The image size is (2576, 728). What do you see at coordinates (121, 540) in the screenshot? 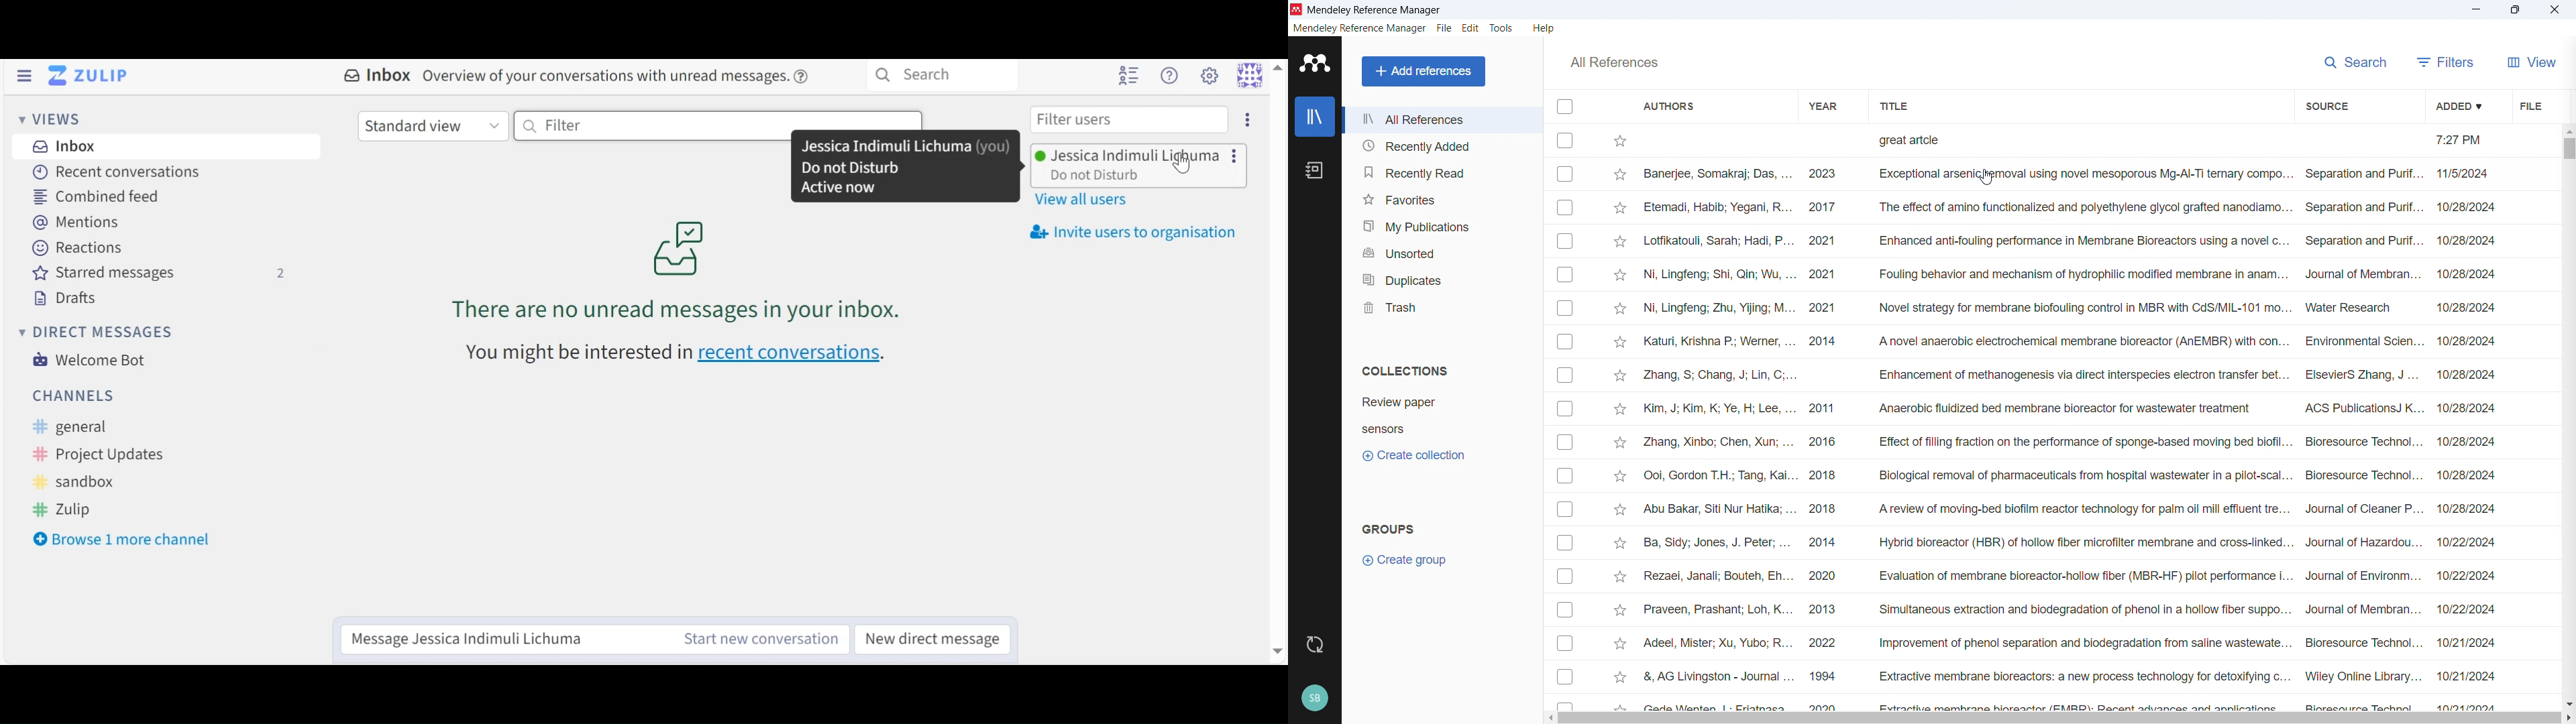
I see `Browse more channel` at bounding box center [121, 540].